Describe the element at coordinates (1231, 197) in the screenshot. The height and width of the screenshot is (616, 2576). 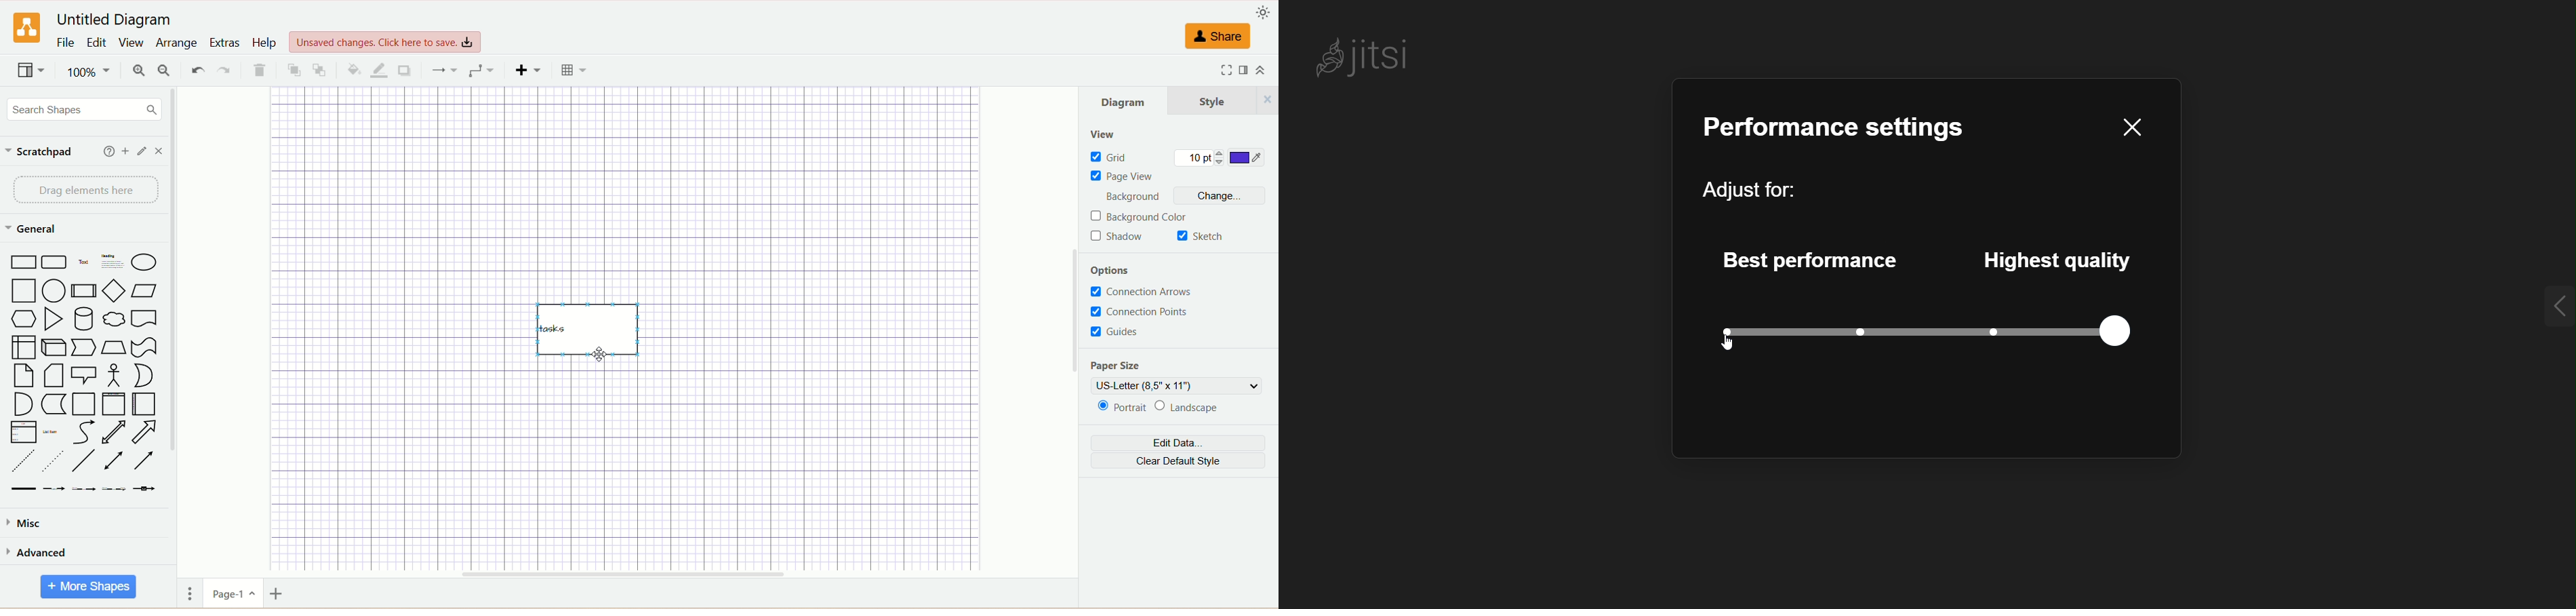
I see `change` at that location.